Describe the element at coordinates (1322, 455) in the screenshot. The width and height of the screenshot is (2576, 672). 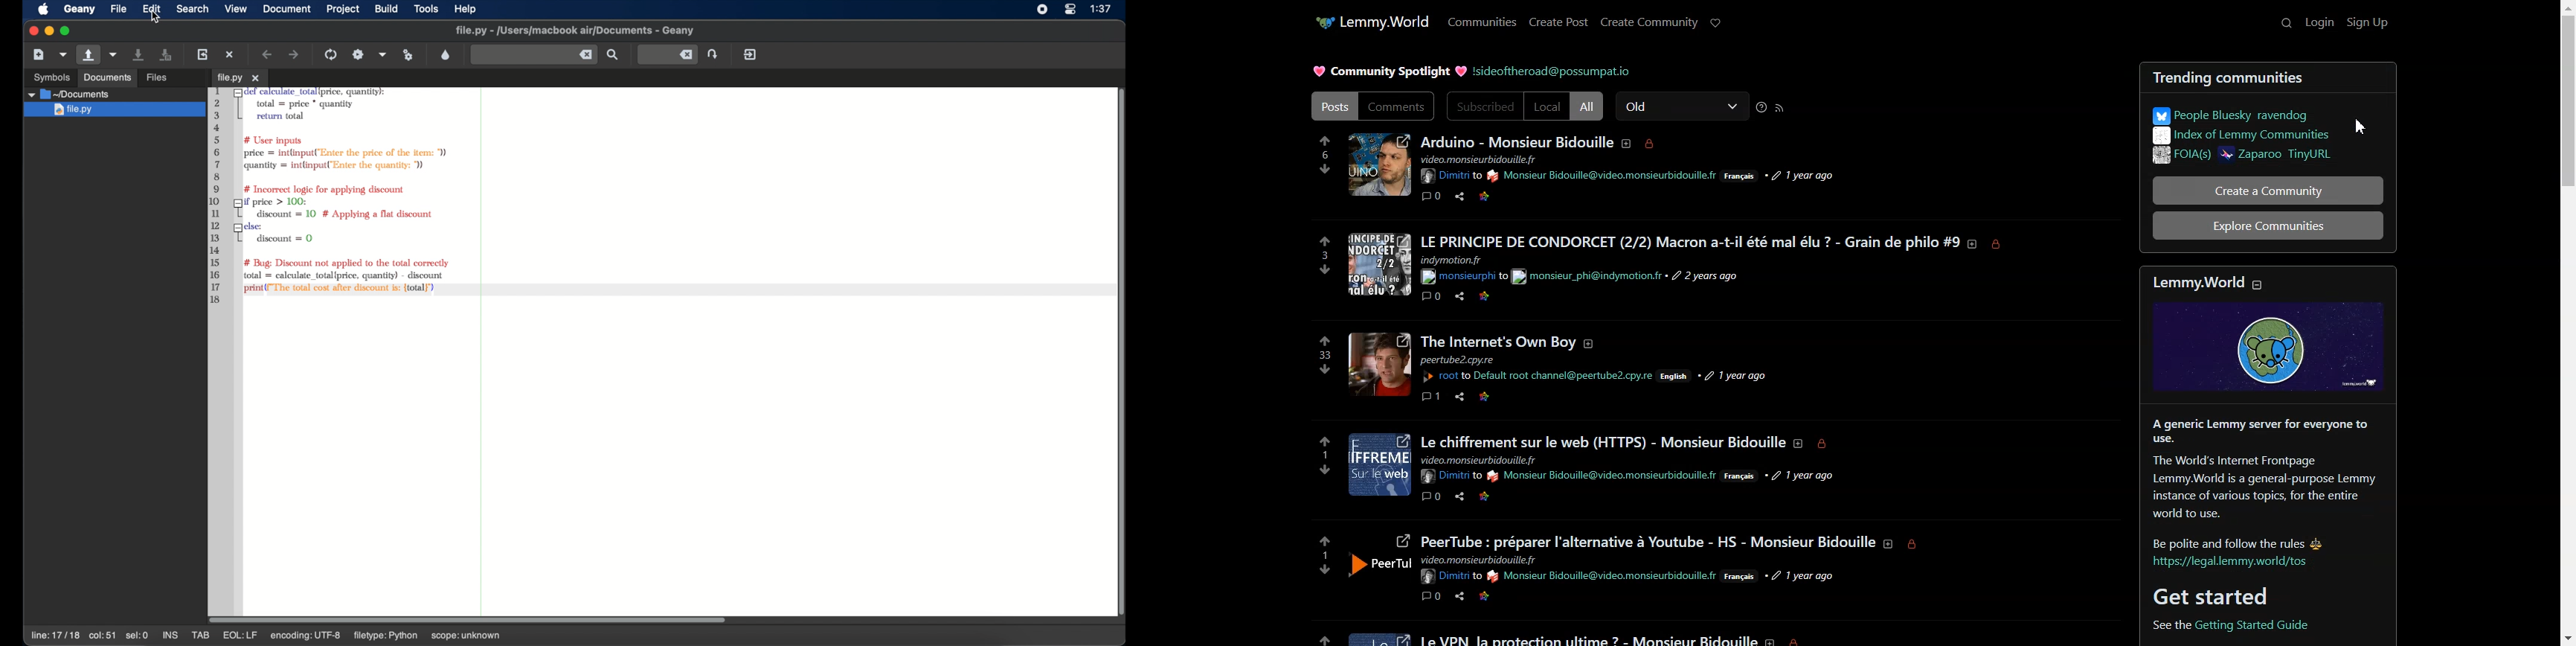
I see `1` at that location.